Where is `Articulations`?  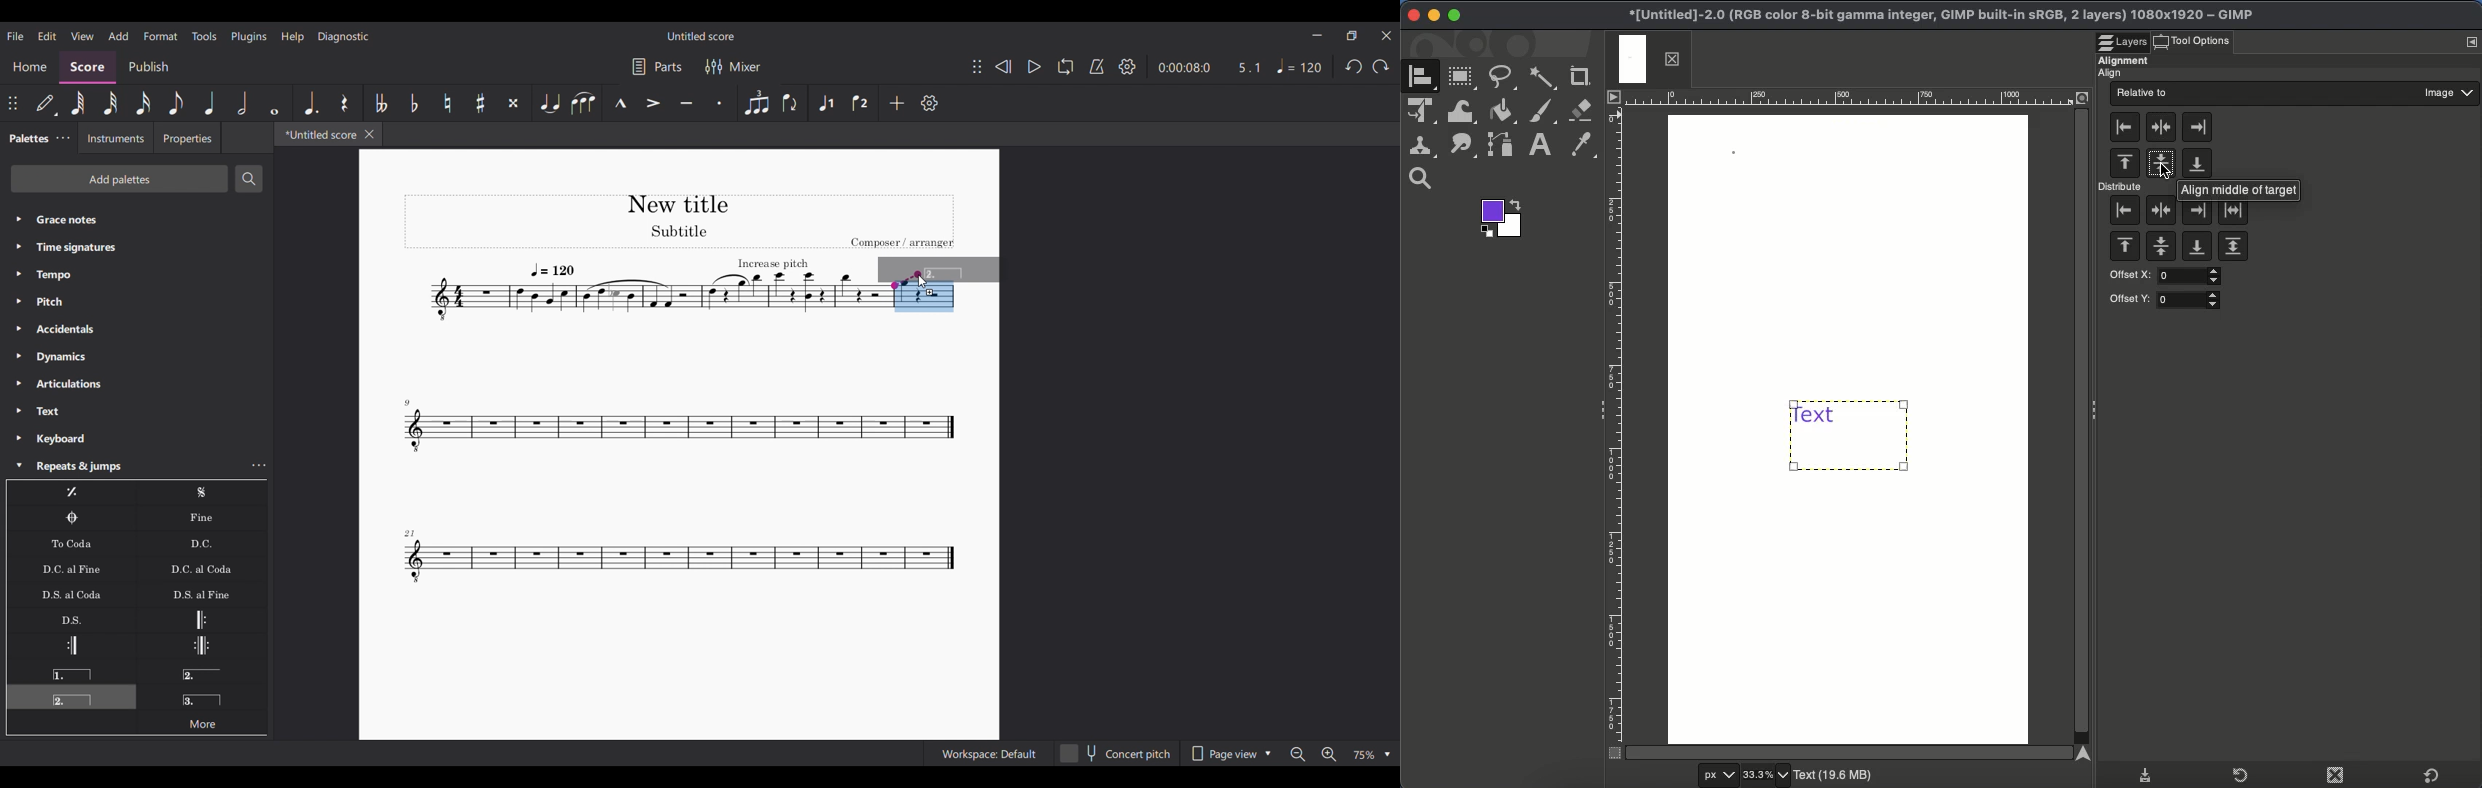 Articulations is located at coordinates (137, 384).